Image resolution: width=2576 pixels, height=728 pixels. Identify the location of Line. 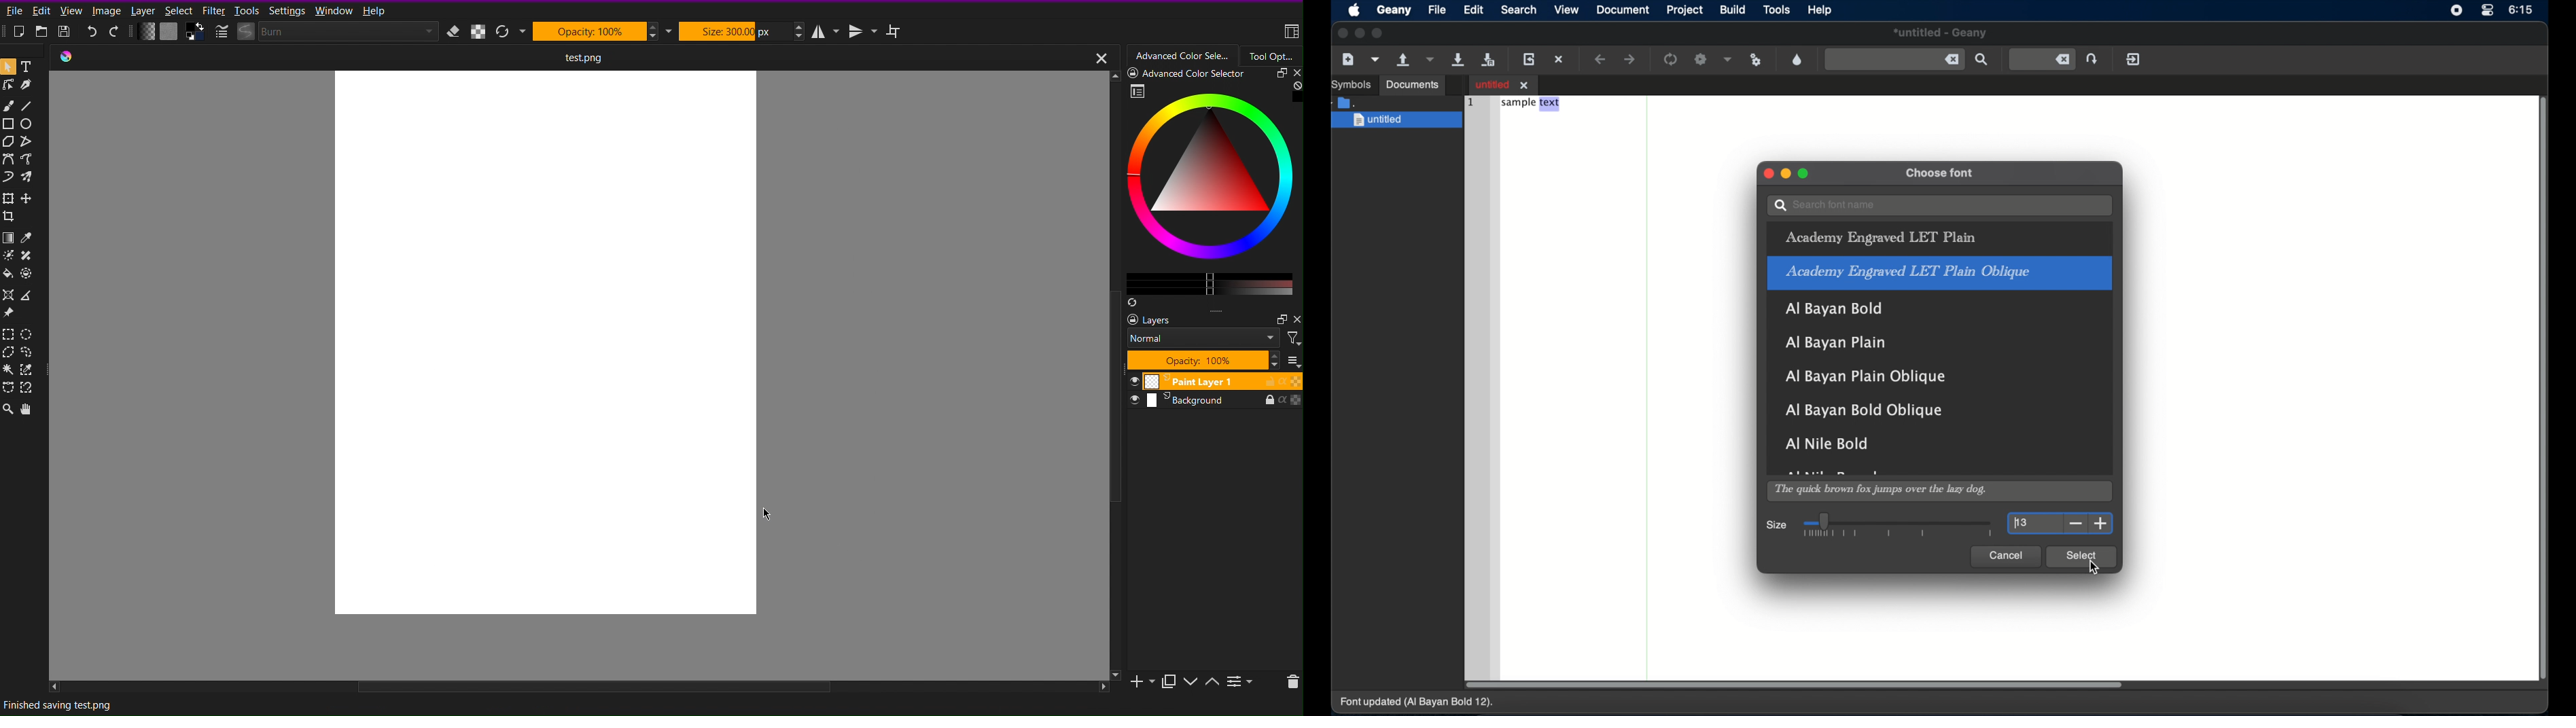
(27, 106).